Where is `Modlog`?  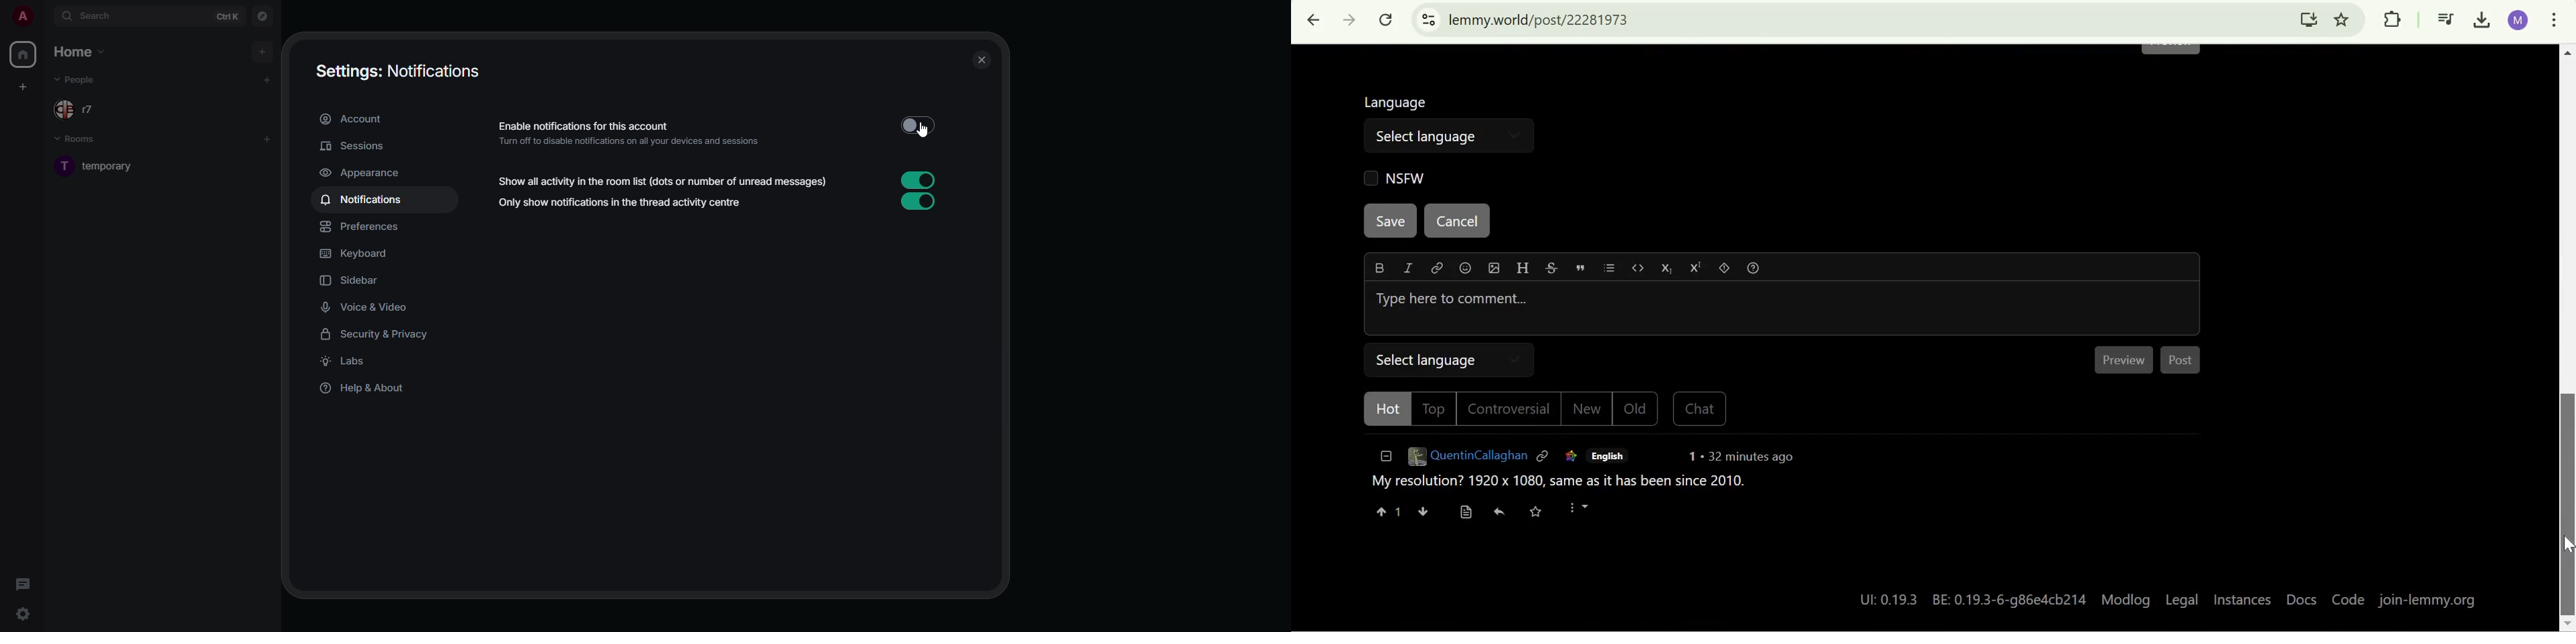 Modlog is located at coordinates (2127, 599).